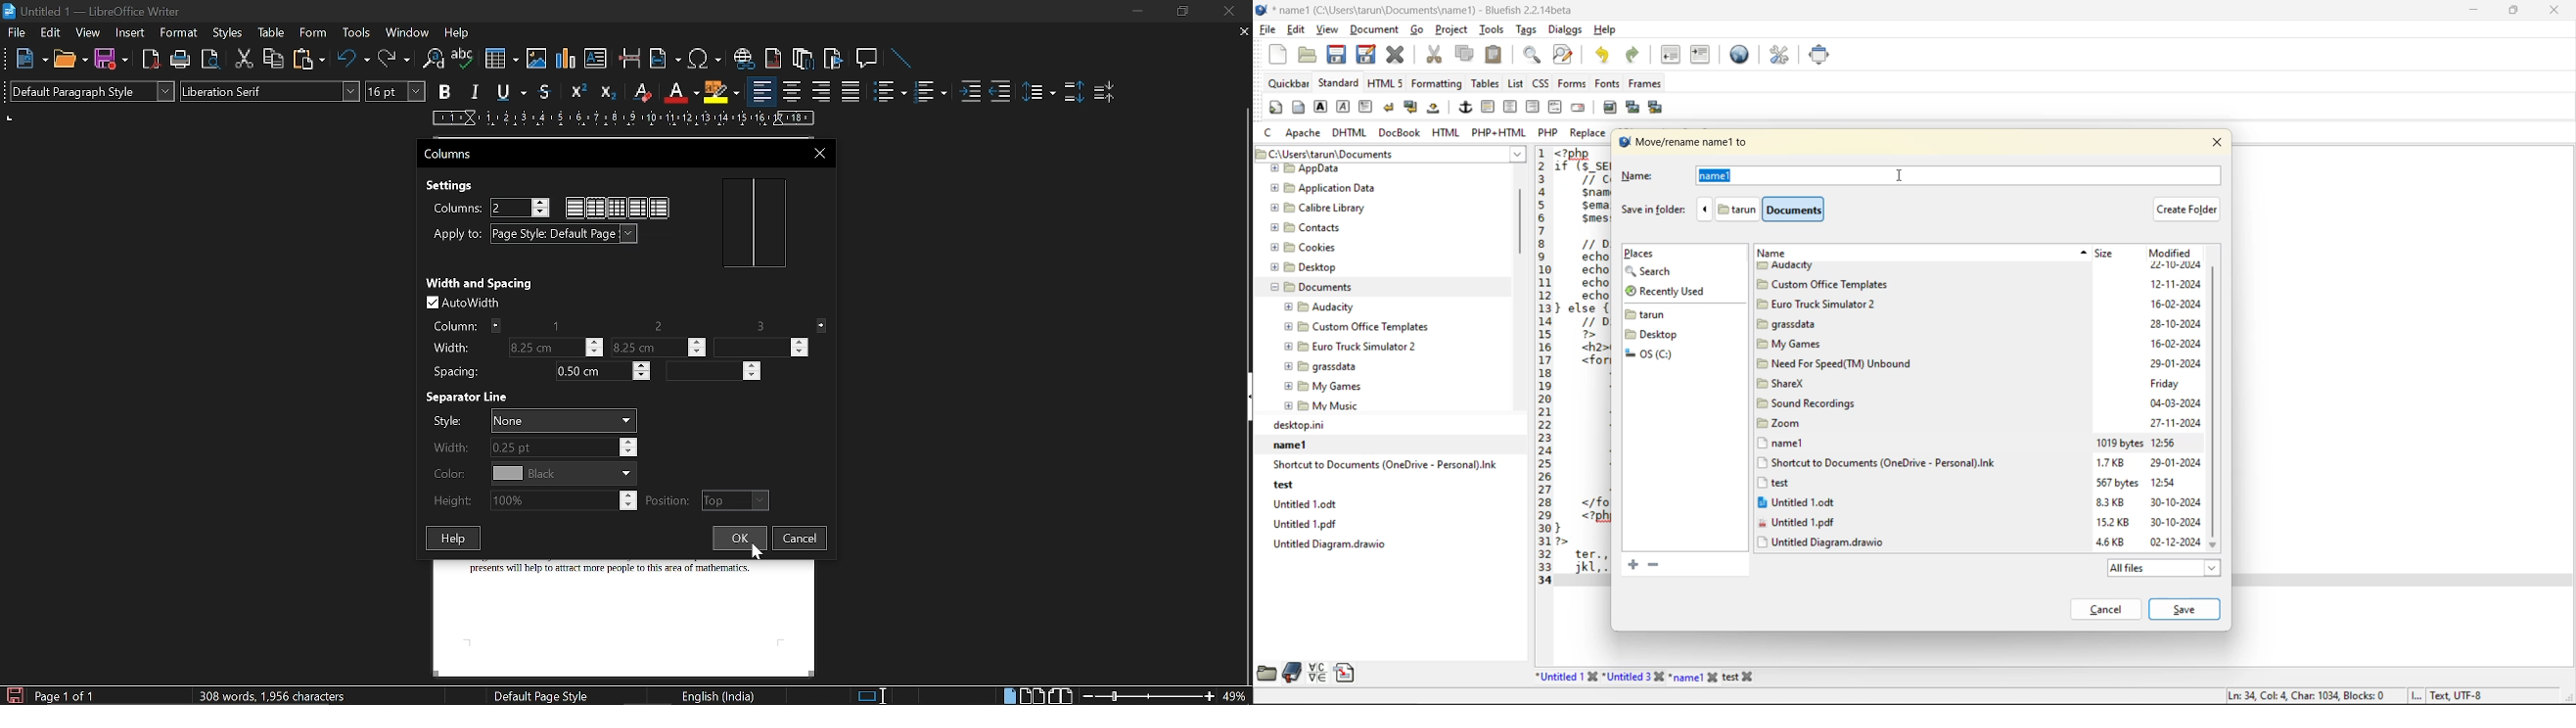  What do you see at coordinates (1632, 106) in the screenshot?
I see `insert thumbnail` at bounding box center [1632, 106].